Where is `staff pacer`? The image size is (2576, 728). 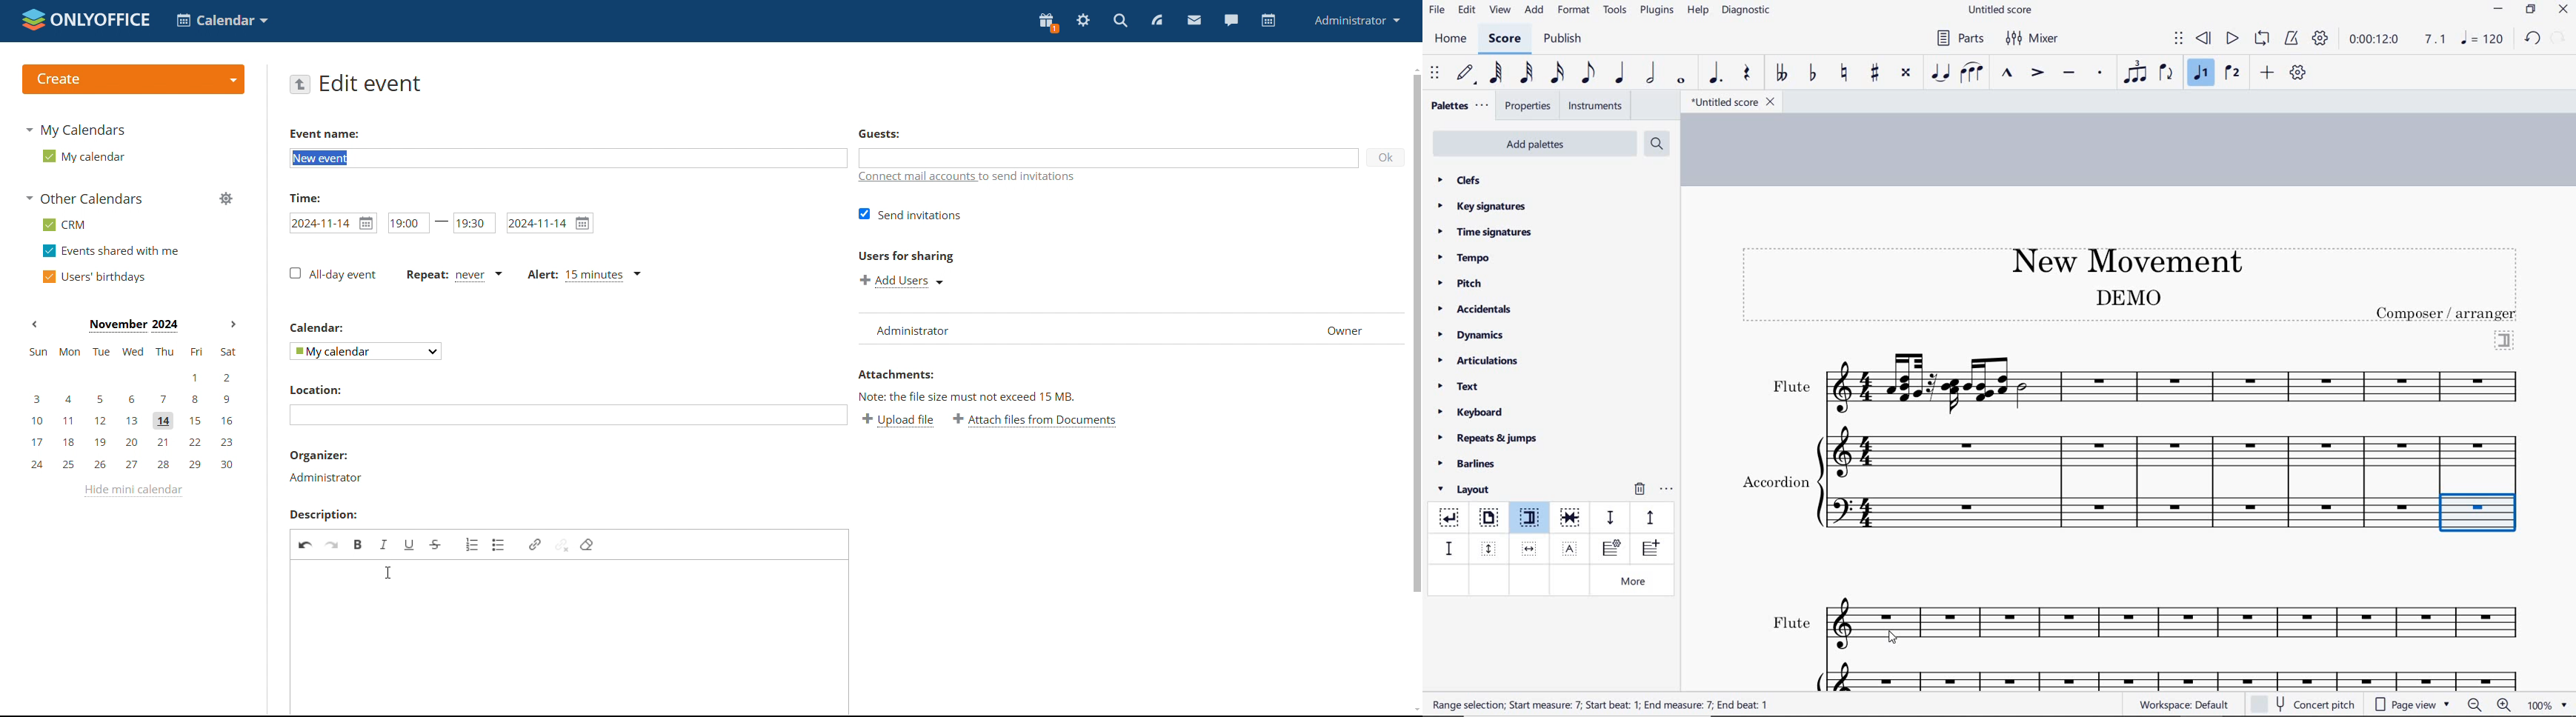
staff pacer is located at coordinates (1648, 516).